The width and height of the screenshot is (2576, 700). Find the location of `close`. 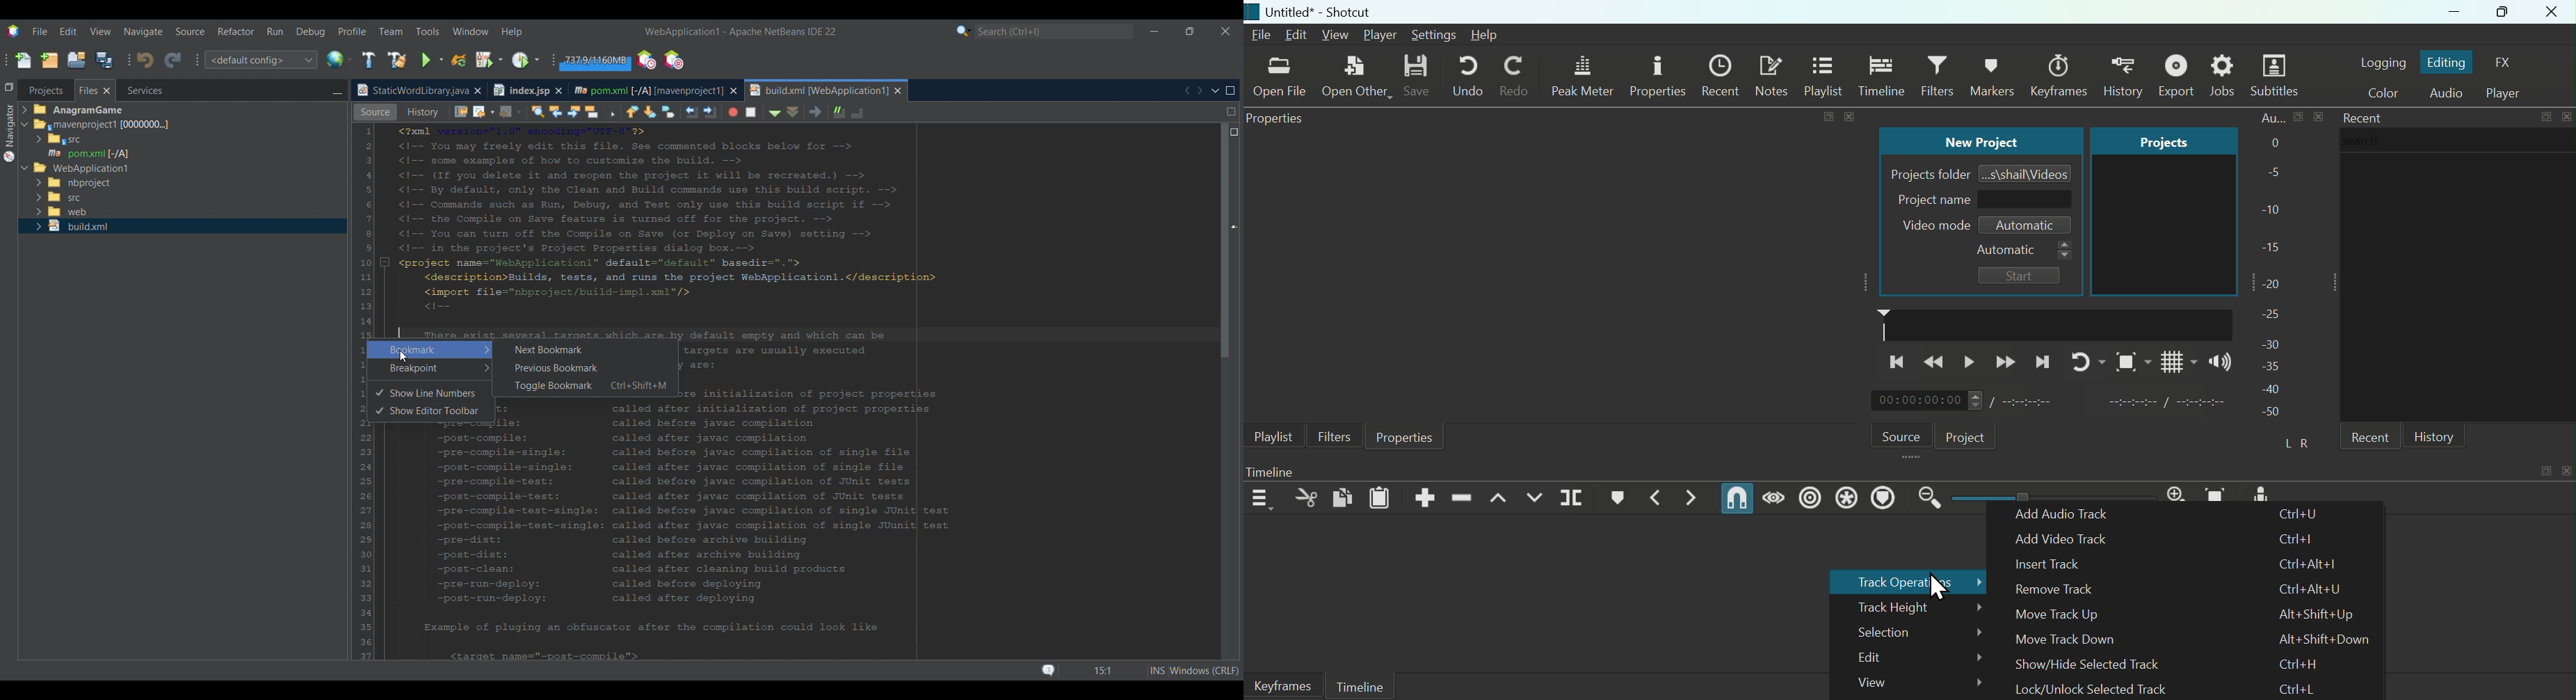

close is located at coordinates (2566, 116).